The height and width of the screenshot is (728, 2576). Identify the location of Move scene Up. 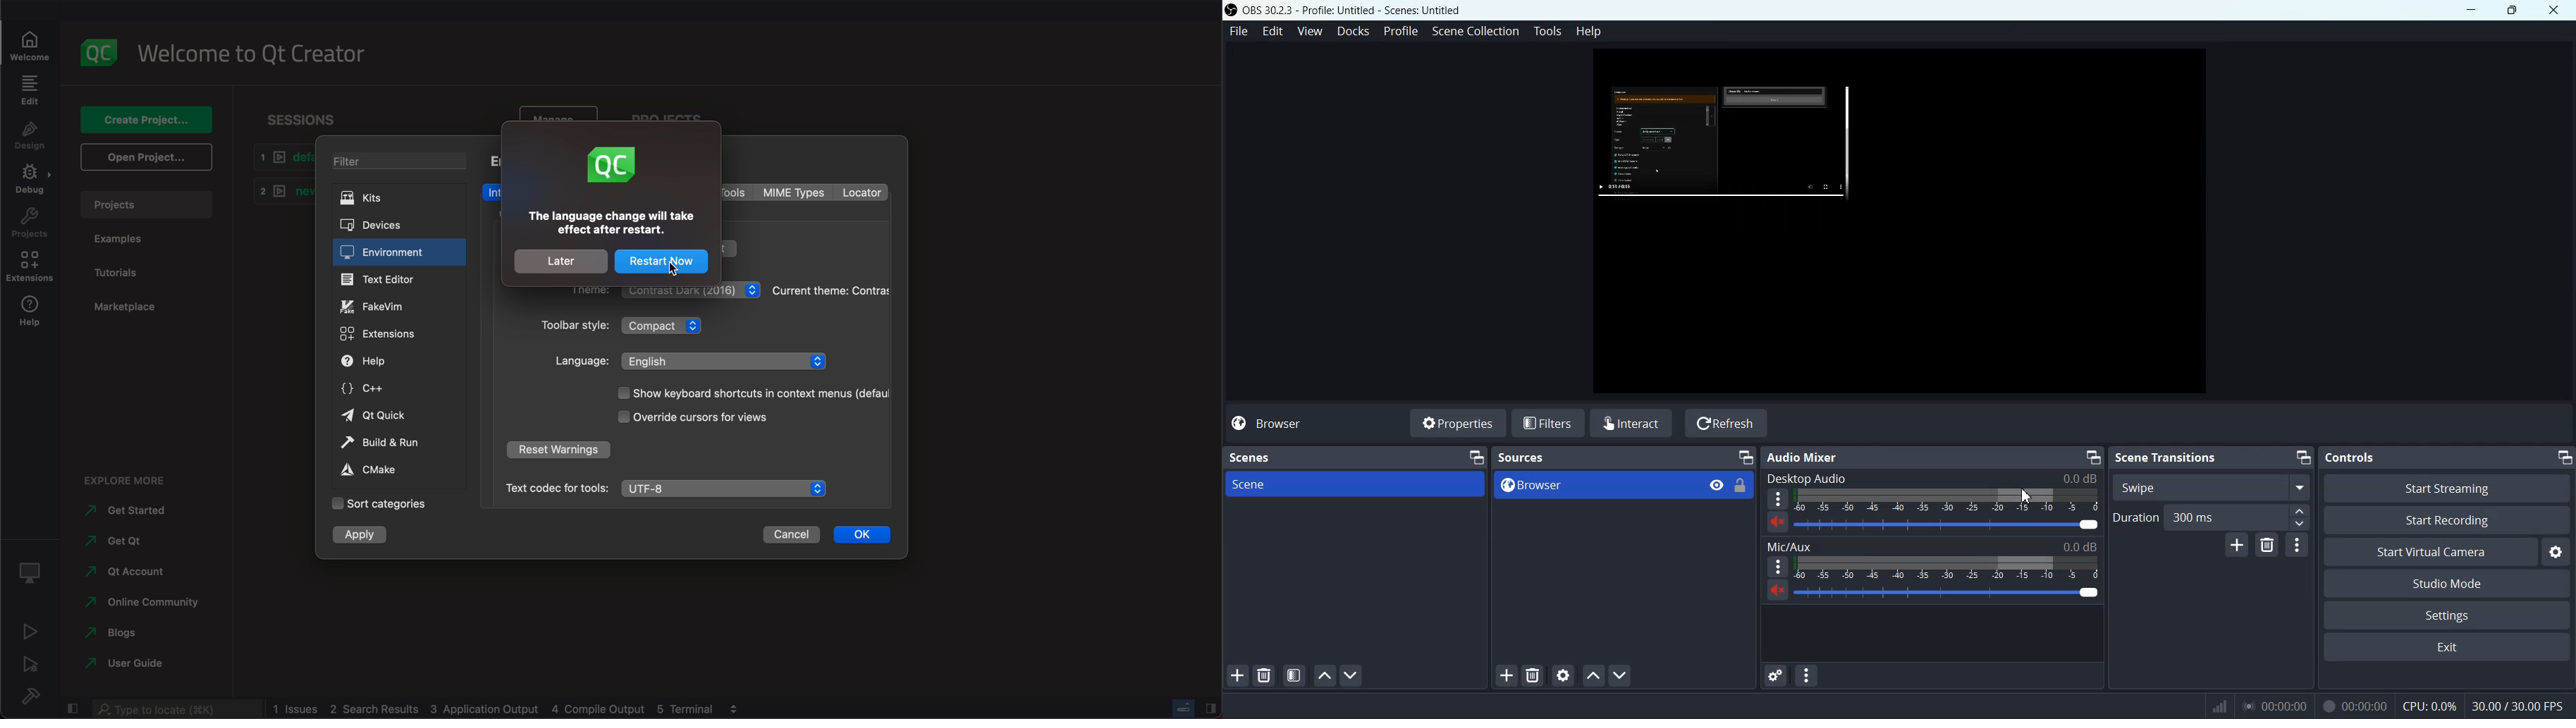
(1322, 675).